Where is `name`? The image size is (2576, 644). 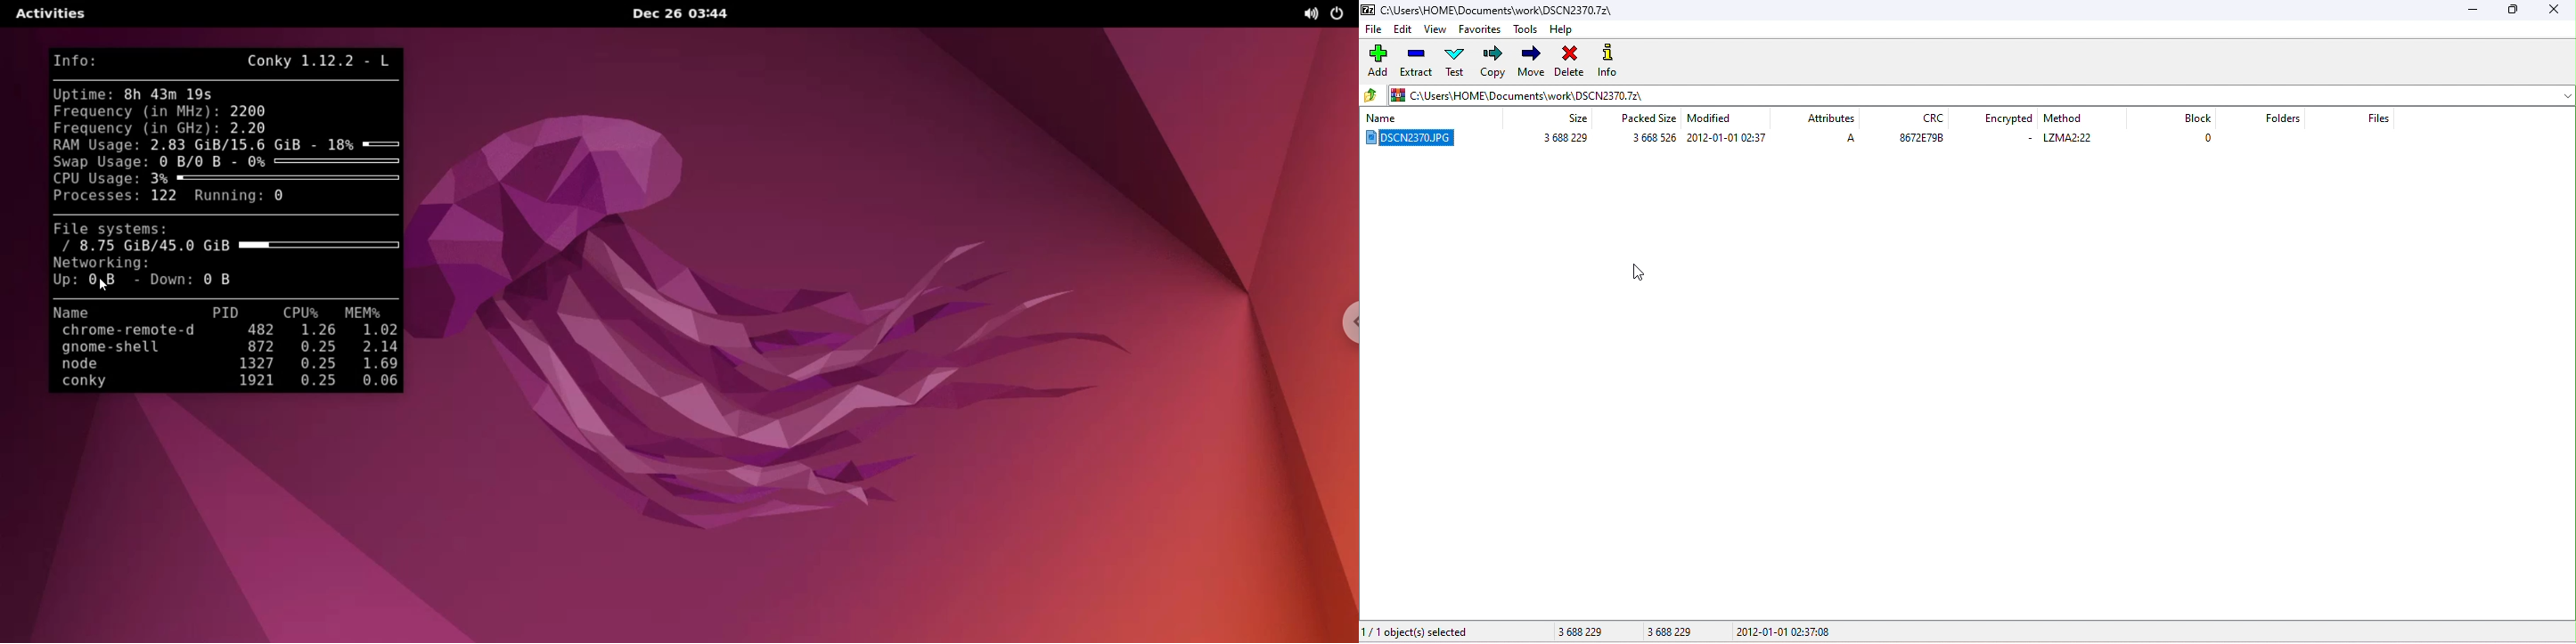 name is located at coordinates (1393, 118).